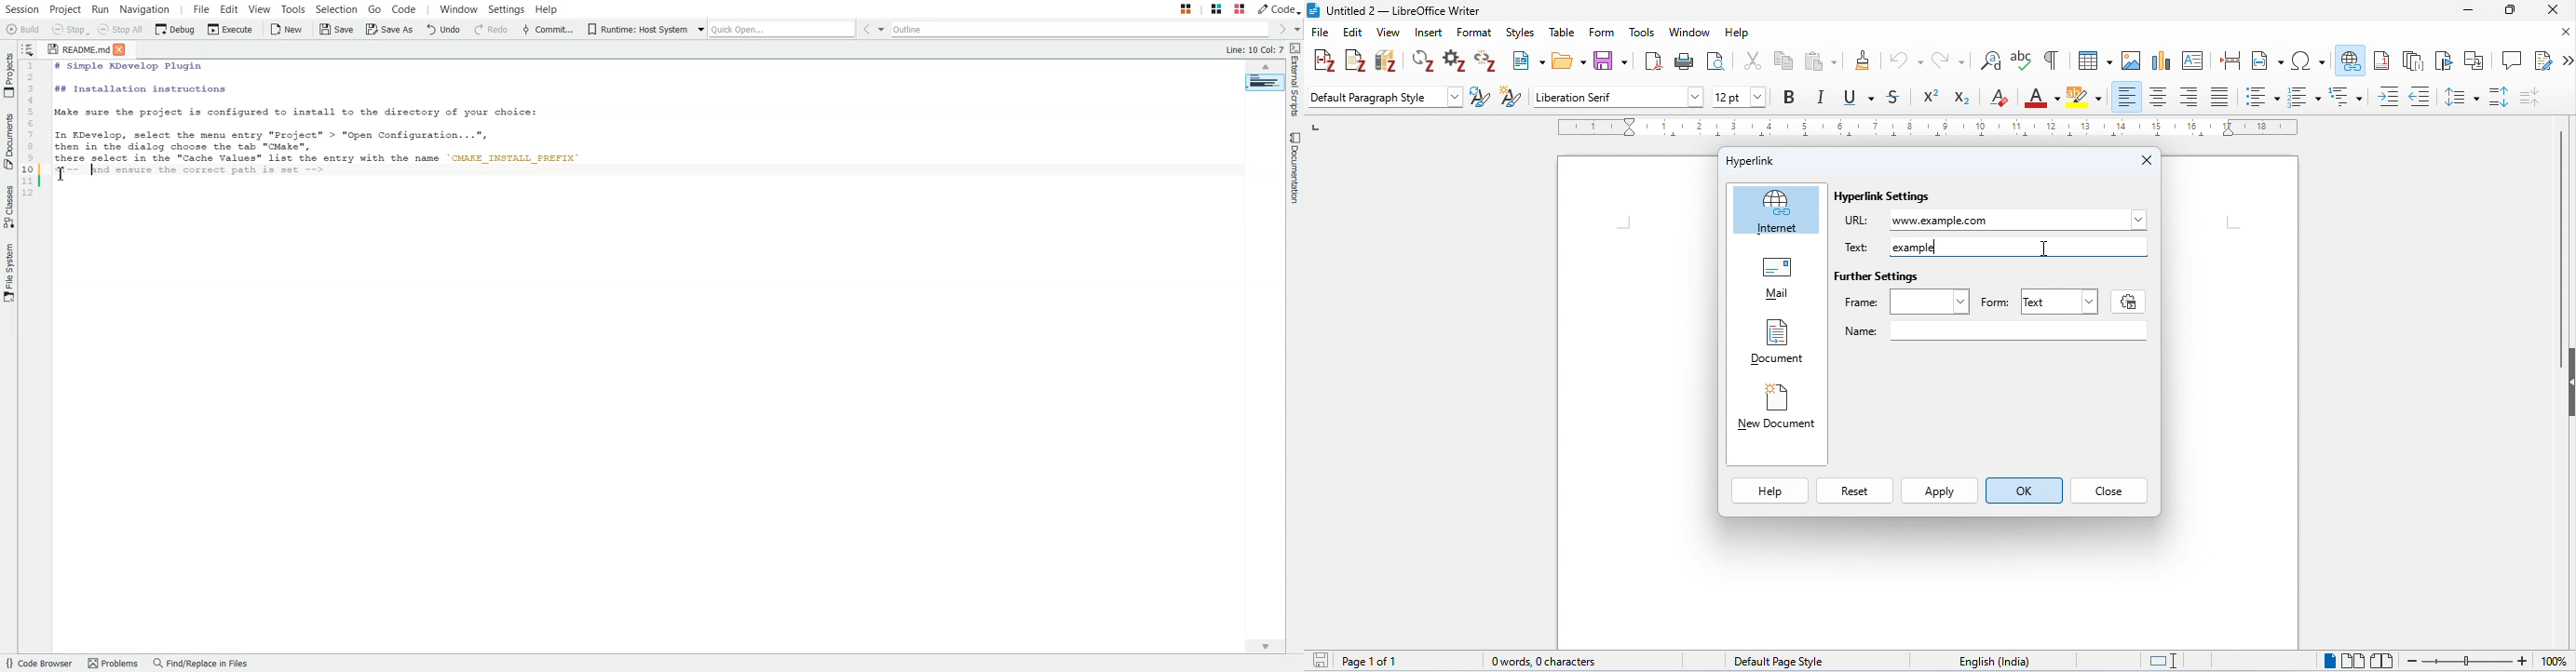  Describe the element at coordinates (1315, 126) in the screenshot. I see `left numbering in ruler` at that location.